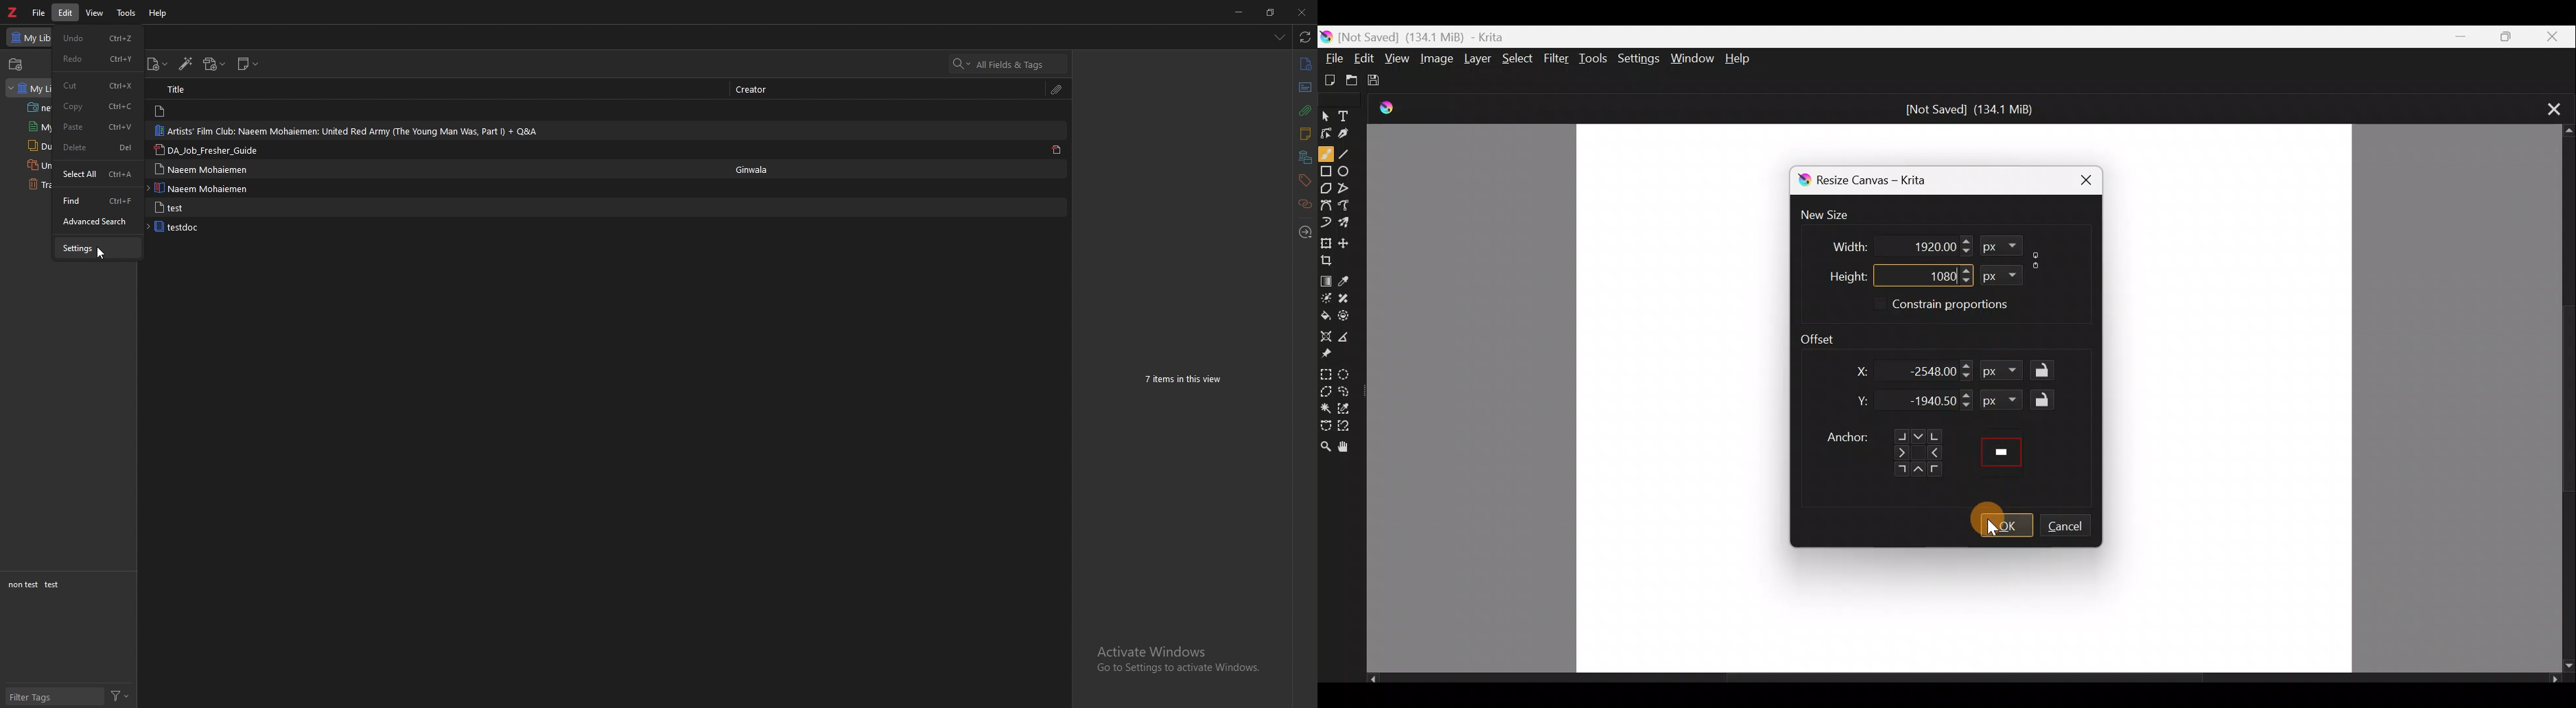 This screenshot has width=2576, height=728. I want to click on find, so click(97, 200).